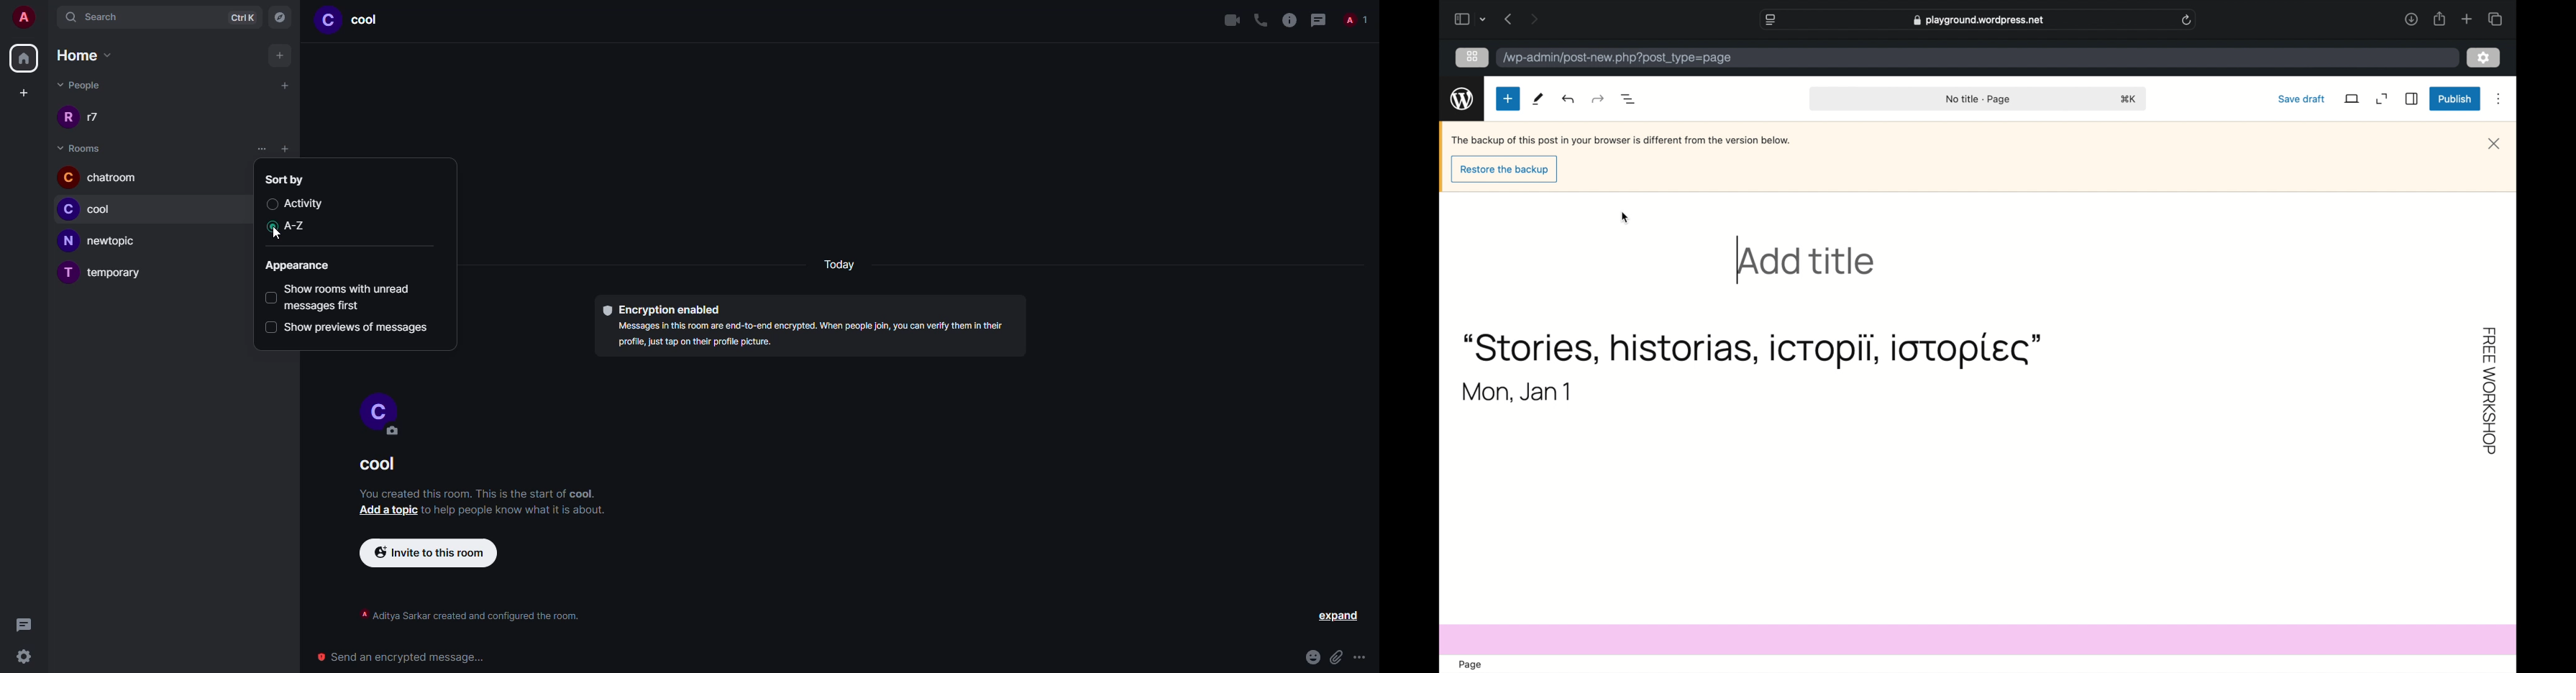  What do you see at coordinates (2491, 386) in the screenshot?
I see `template content` at bounding box center [2491, 386].